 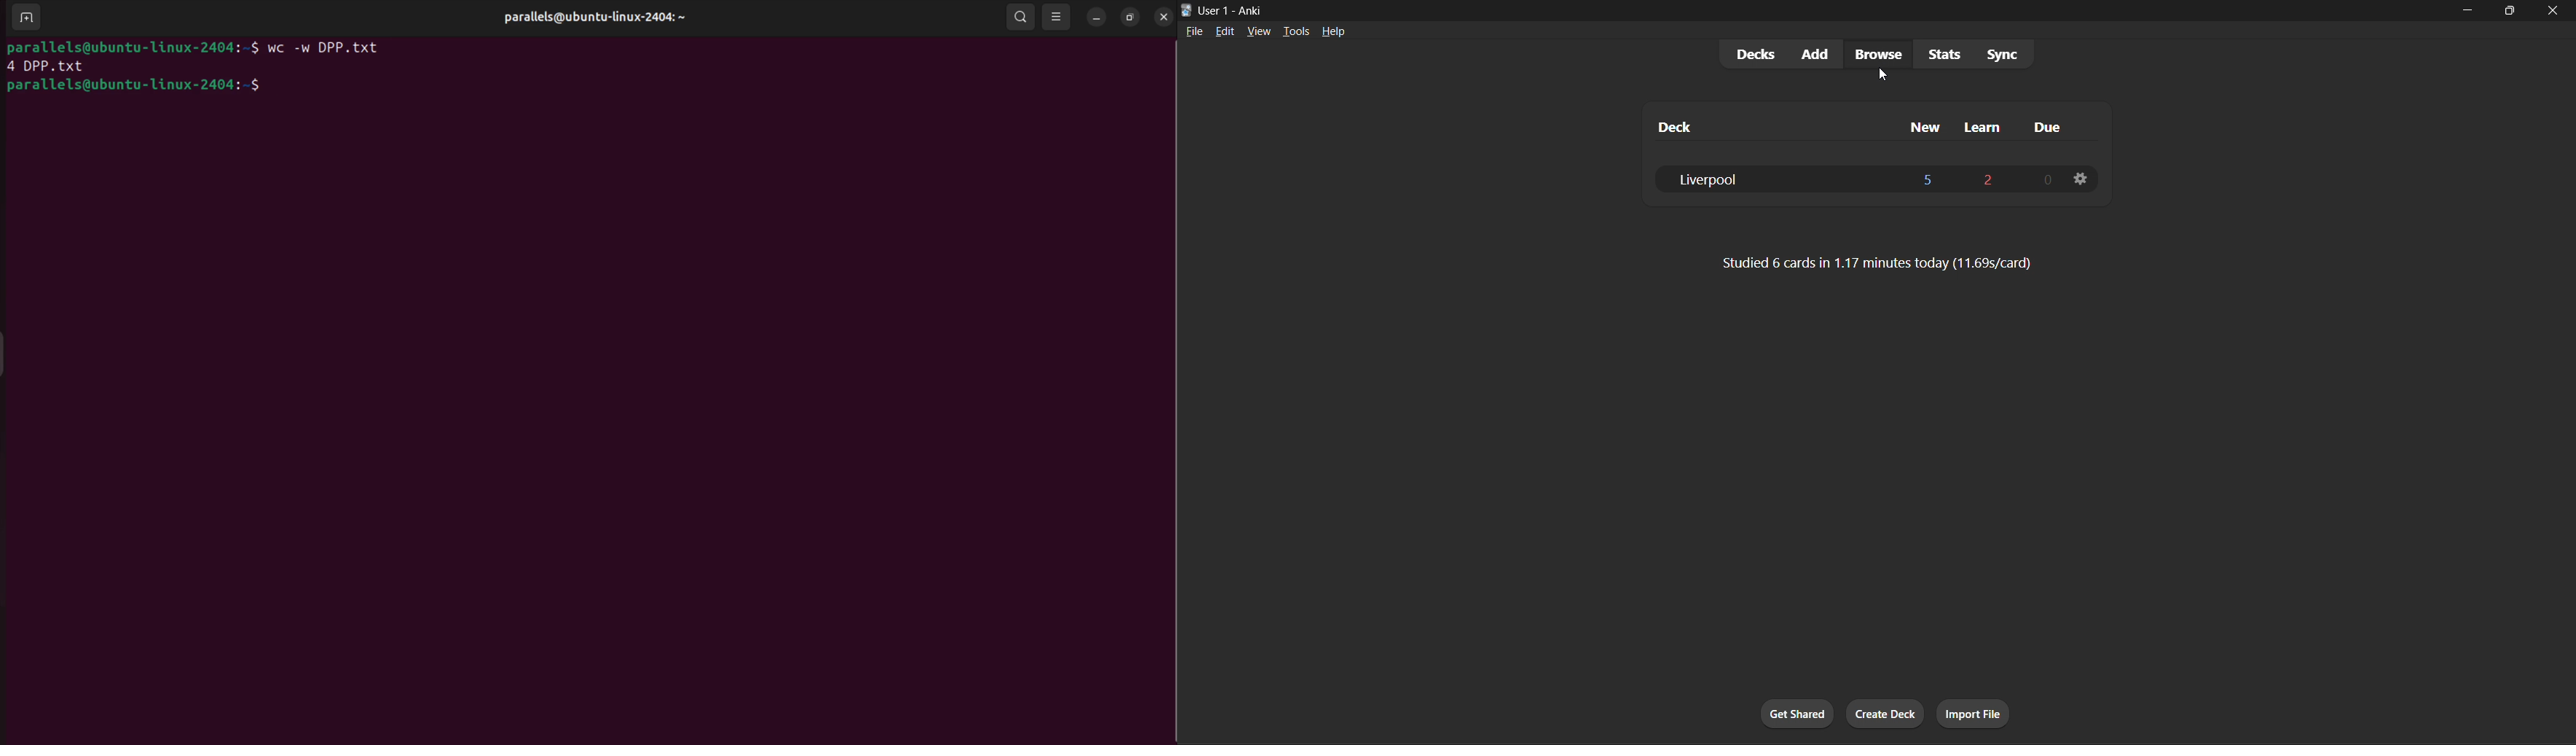 What do you see at coordinates (1194, 31) in the screenshot?
I see `file` at bounding box center [1194, 31].